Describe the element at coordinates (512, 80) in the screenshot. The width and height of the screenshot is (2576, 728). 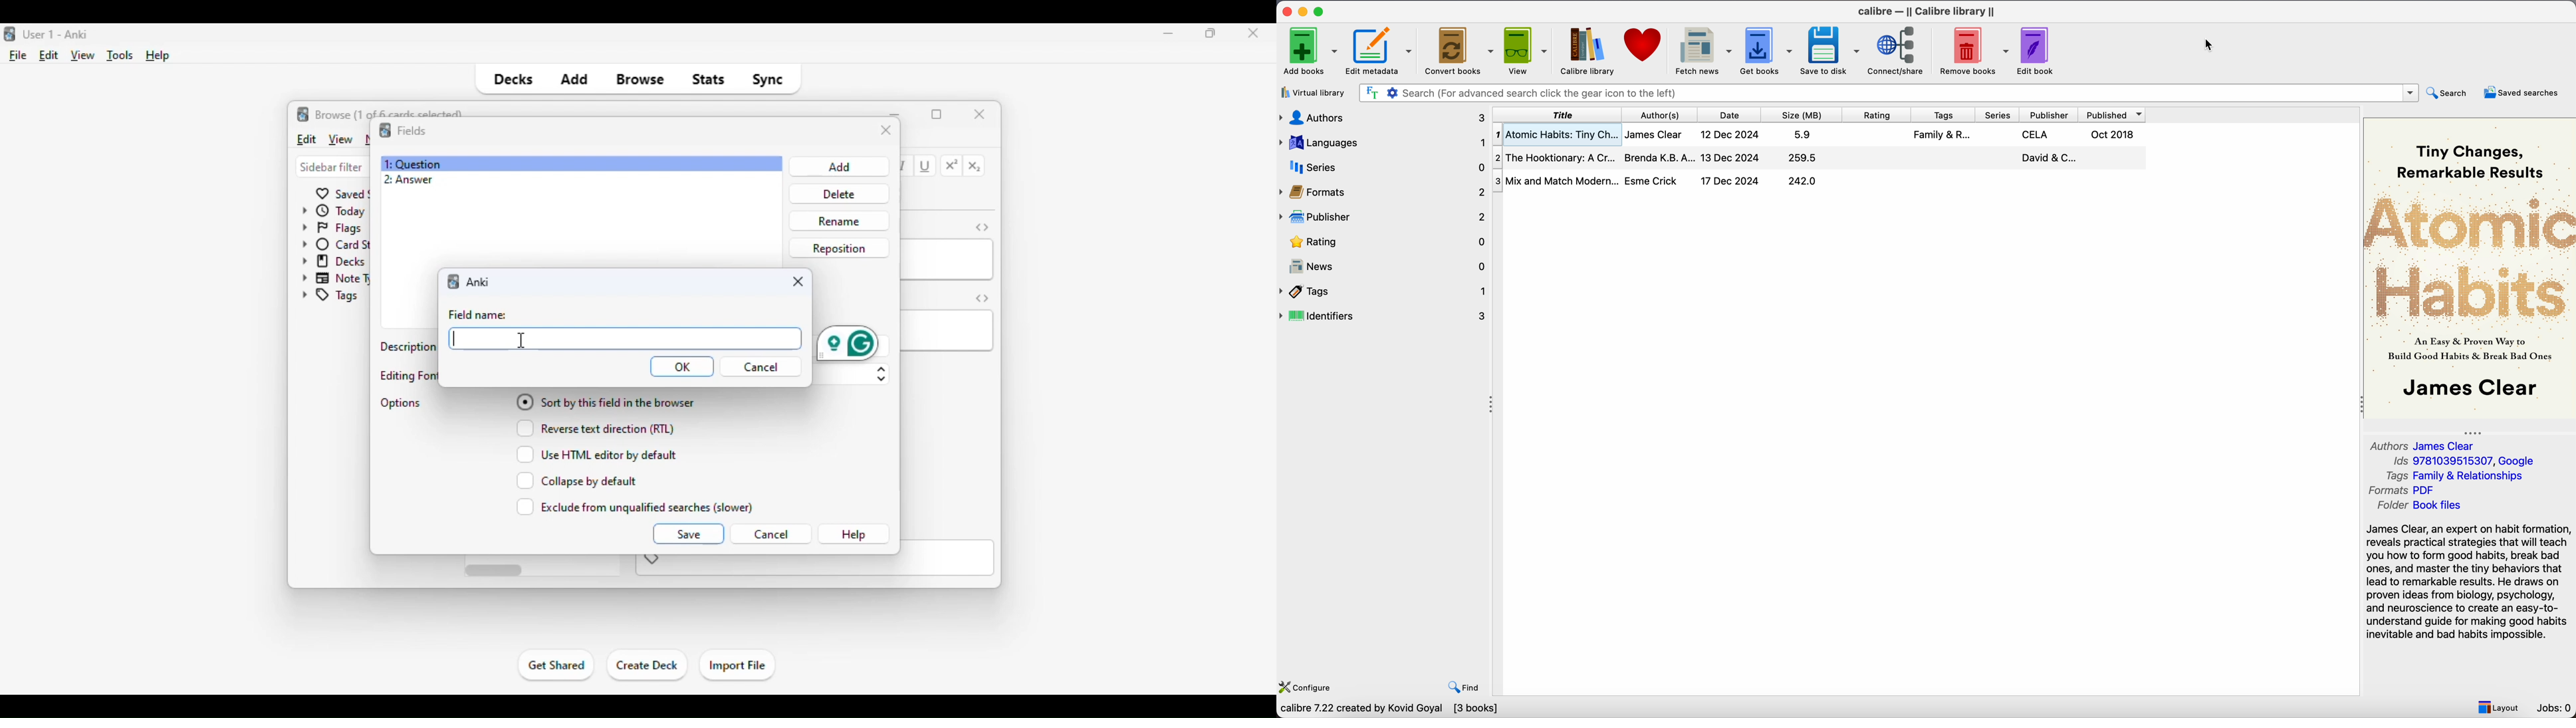
I see `decks` at that location.